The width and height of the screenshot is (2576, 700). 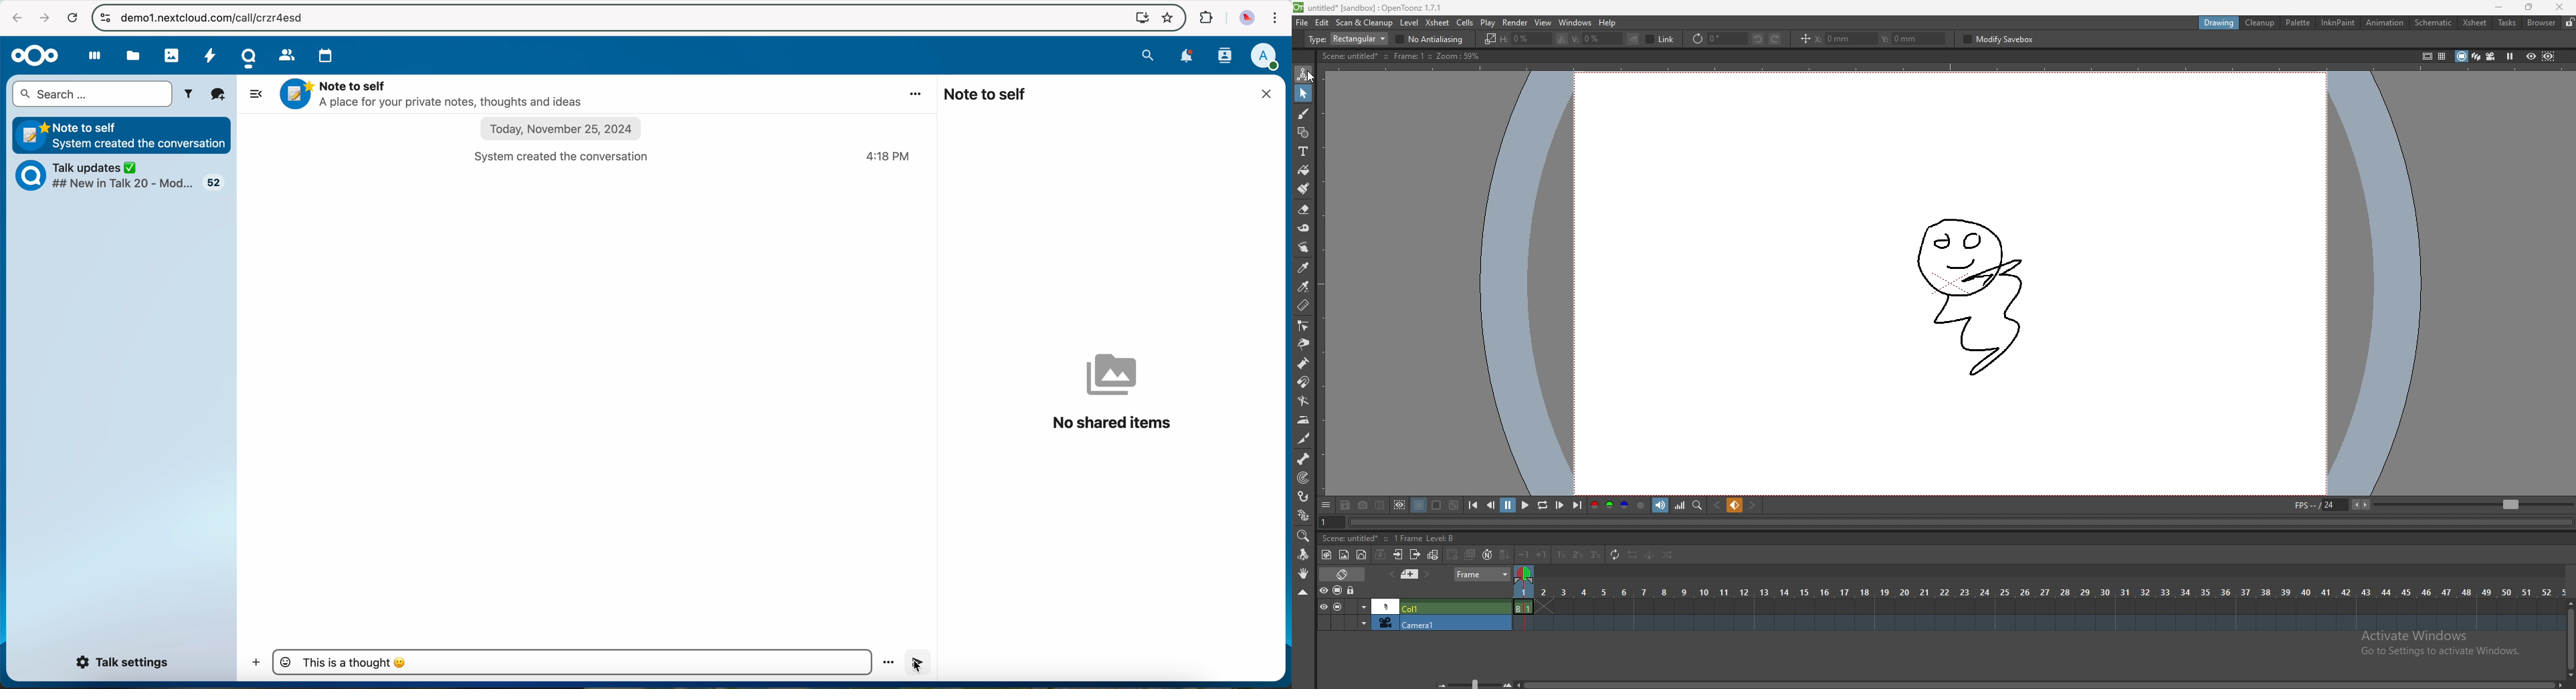 What do you see at coordinates (254, 93) in the screenshot?
I see `hide side bar` at bounding box center [254, 93].